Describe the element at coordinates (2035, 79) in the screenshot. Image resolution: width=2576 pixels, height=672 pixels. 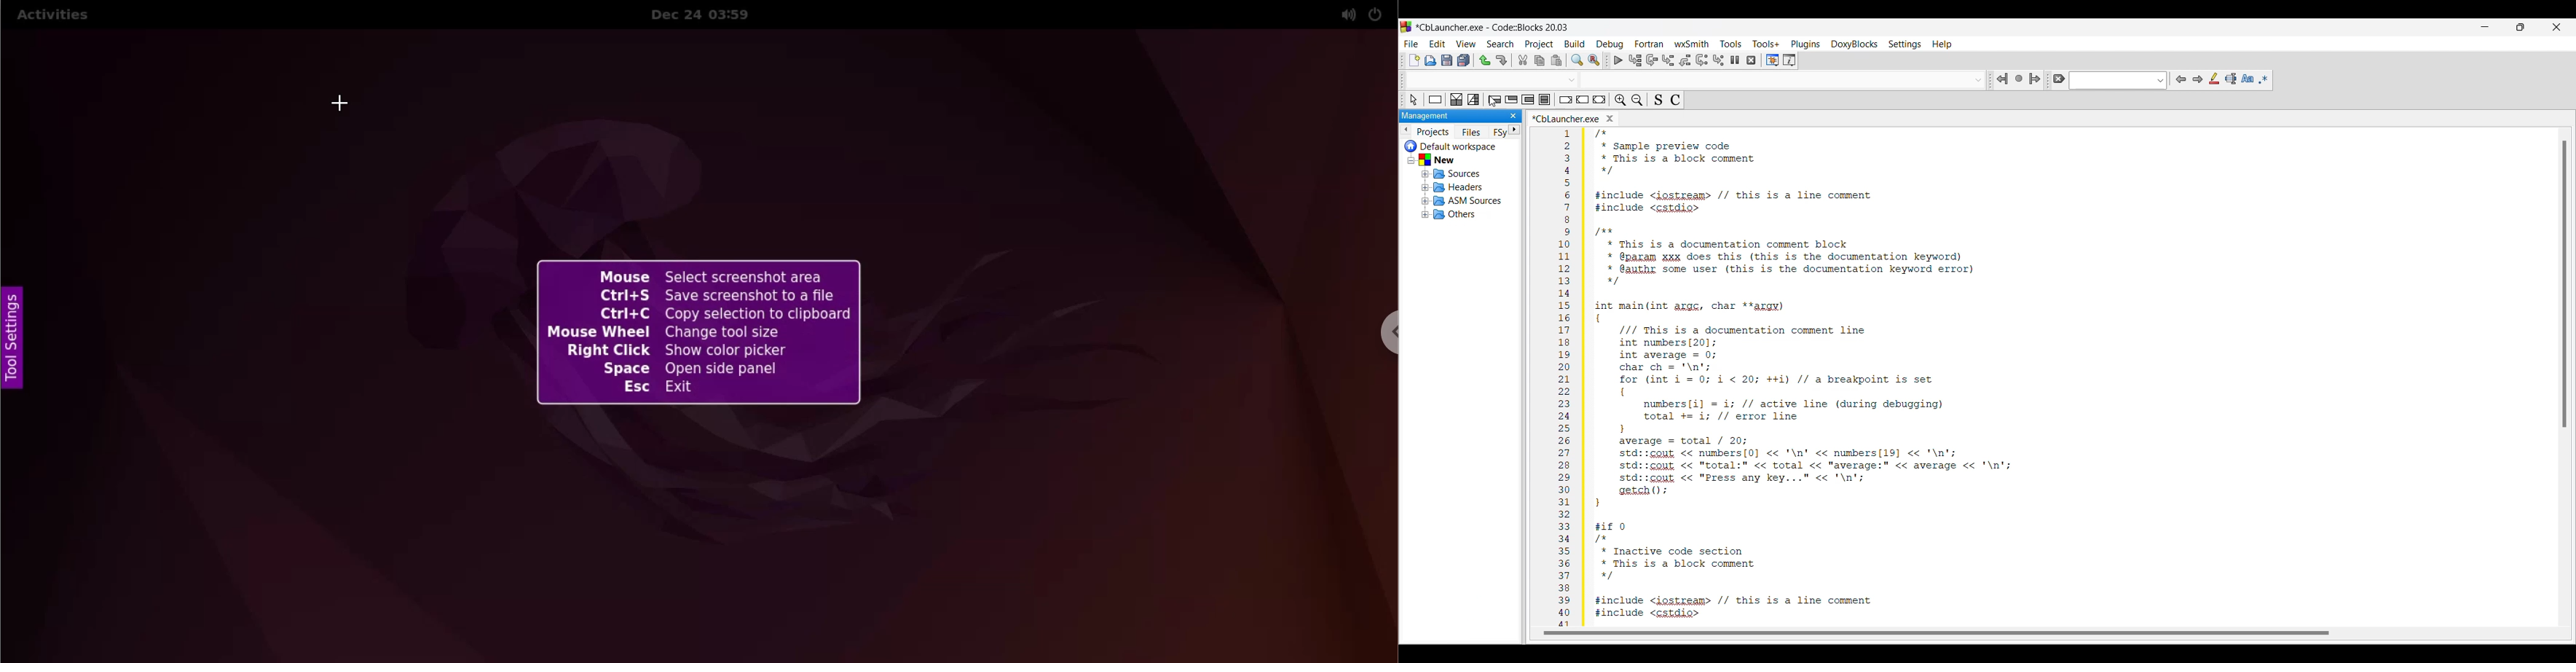
I see `Jump forward` at that location.